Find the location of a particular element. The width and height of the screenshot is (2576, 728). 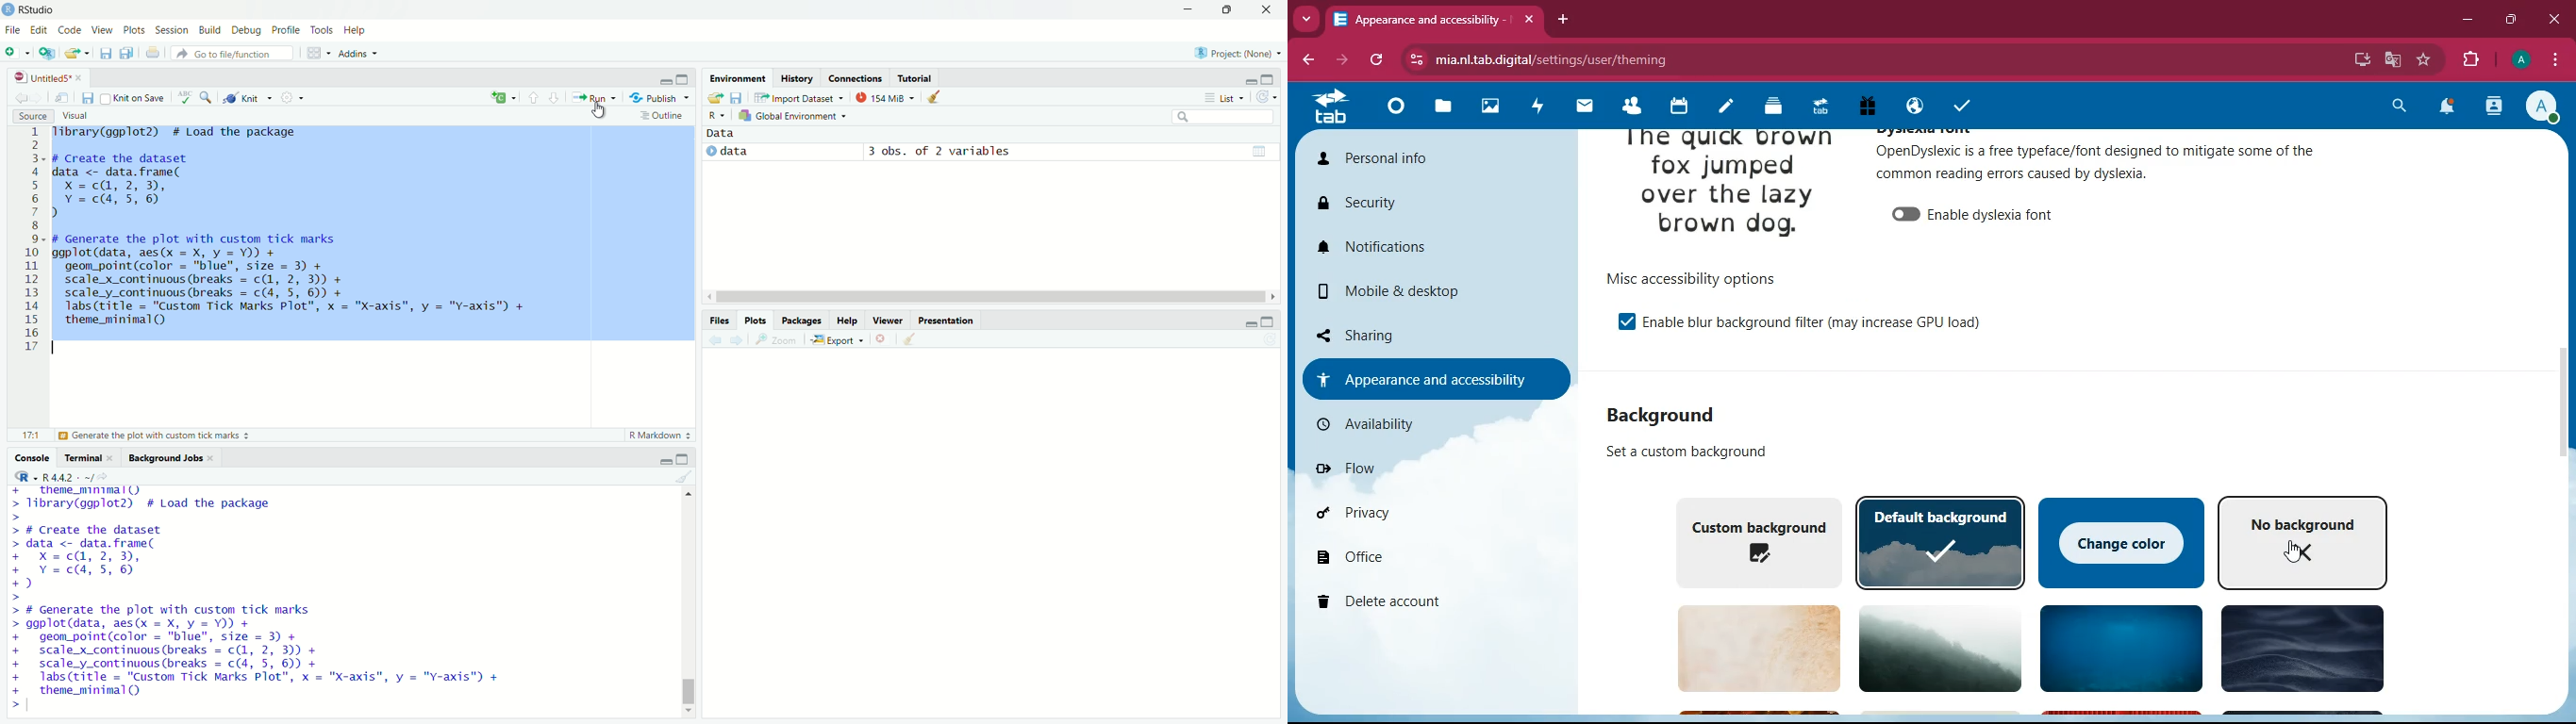

source is located at coordinates (28, 116).